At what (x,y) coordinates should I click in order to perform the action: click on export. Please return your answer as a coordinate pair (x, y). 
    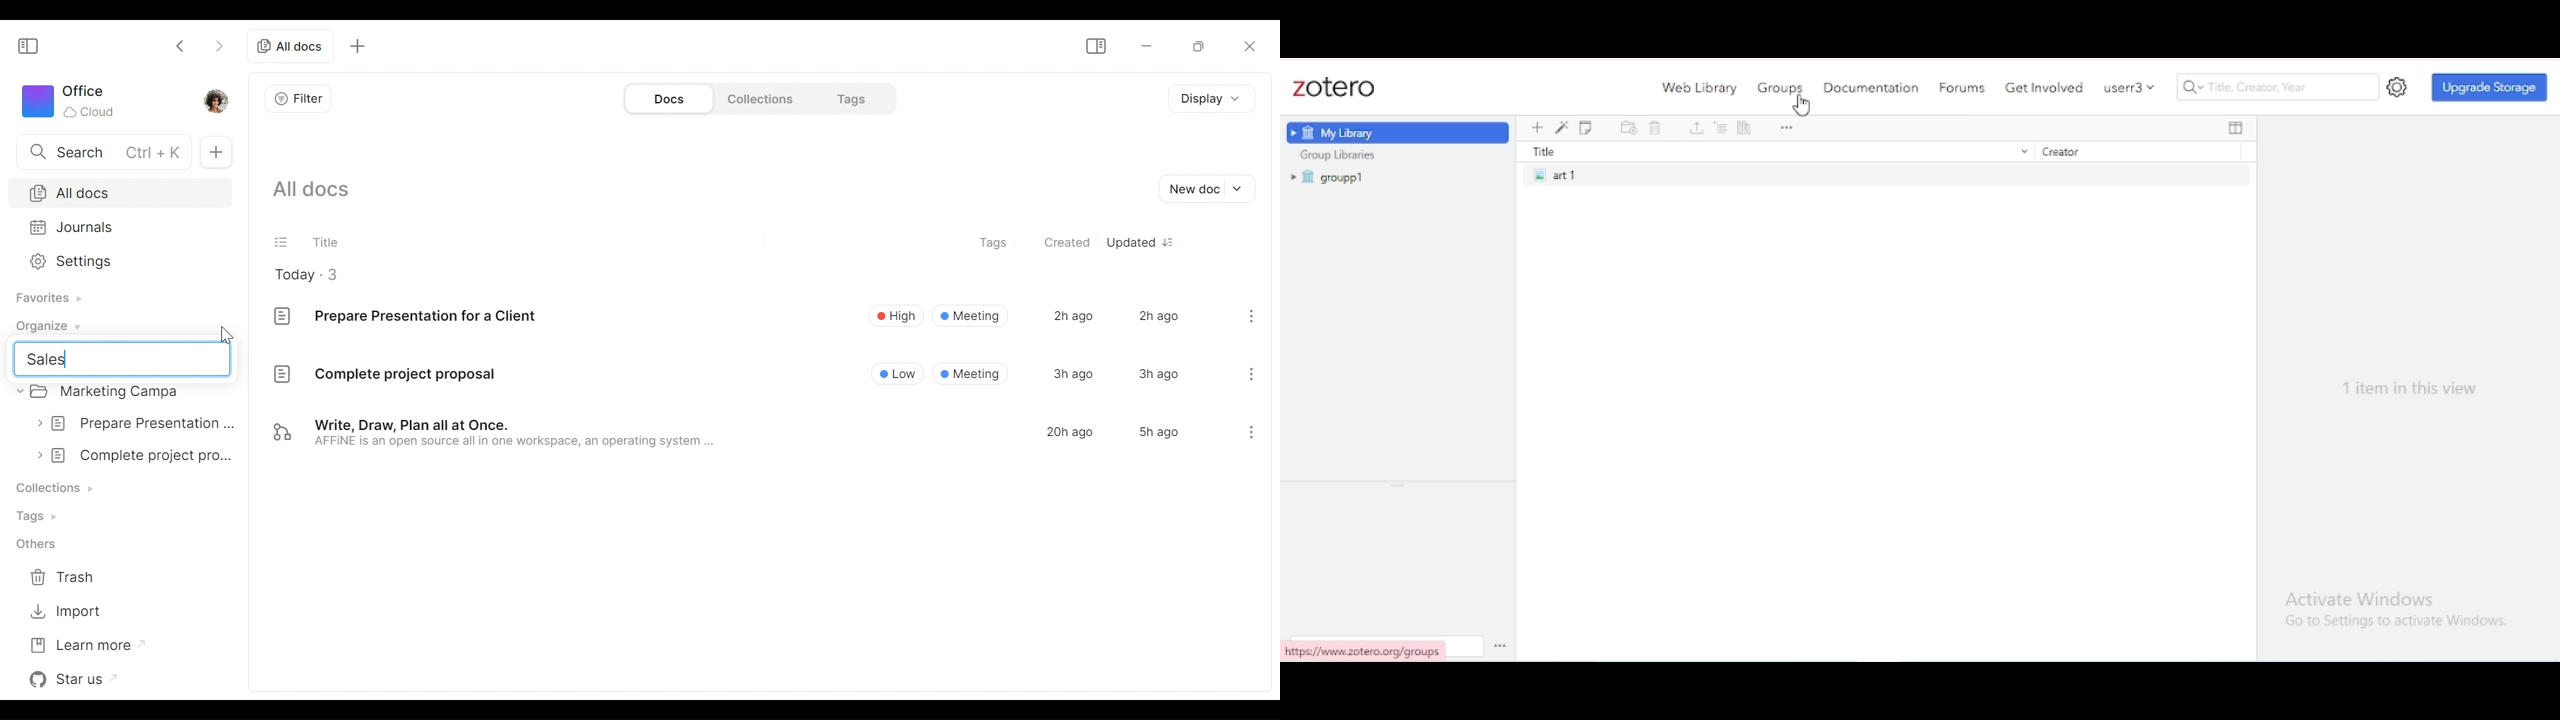
    Looking at the image, I should click on (1697, 129).